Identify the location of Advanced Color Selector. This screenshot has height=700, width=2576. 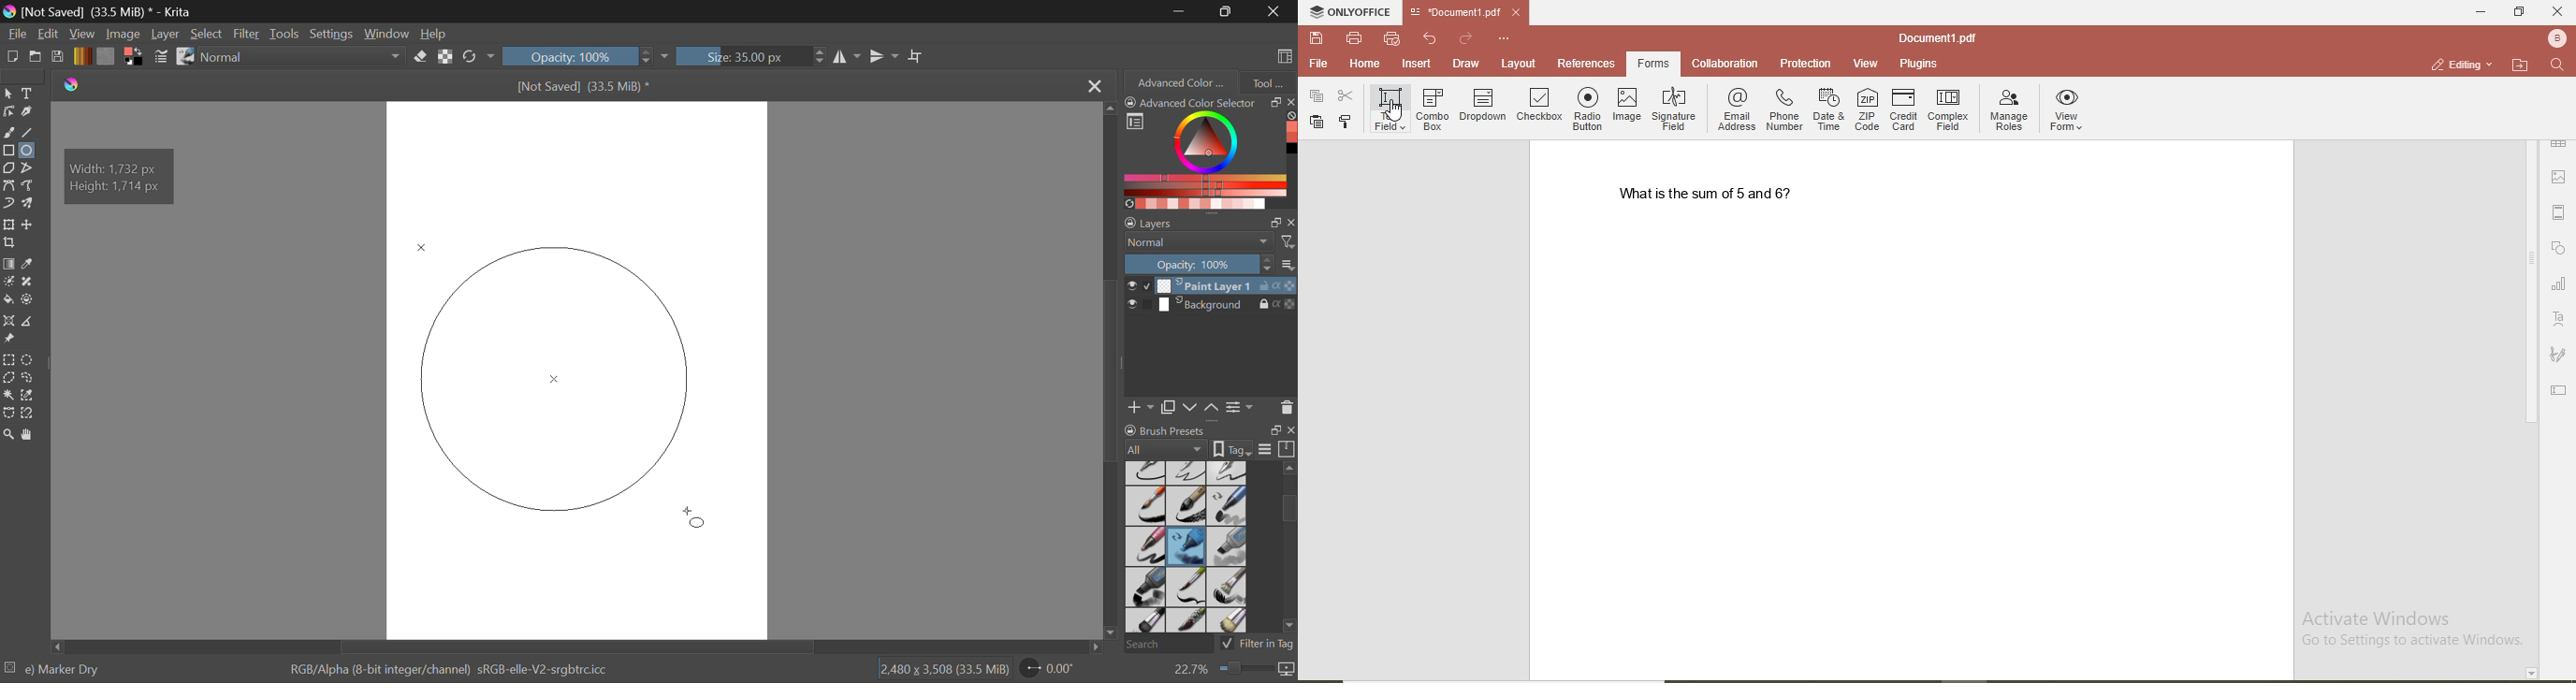
(1211, 152).